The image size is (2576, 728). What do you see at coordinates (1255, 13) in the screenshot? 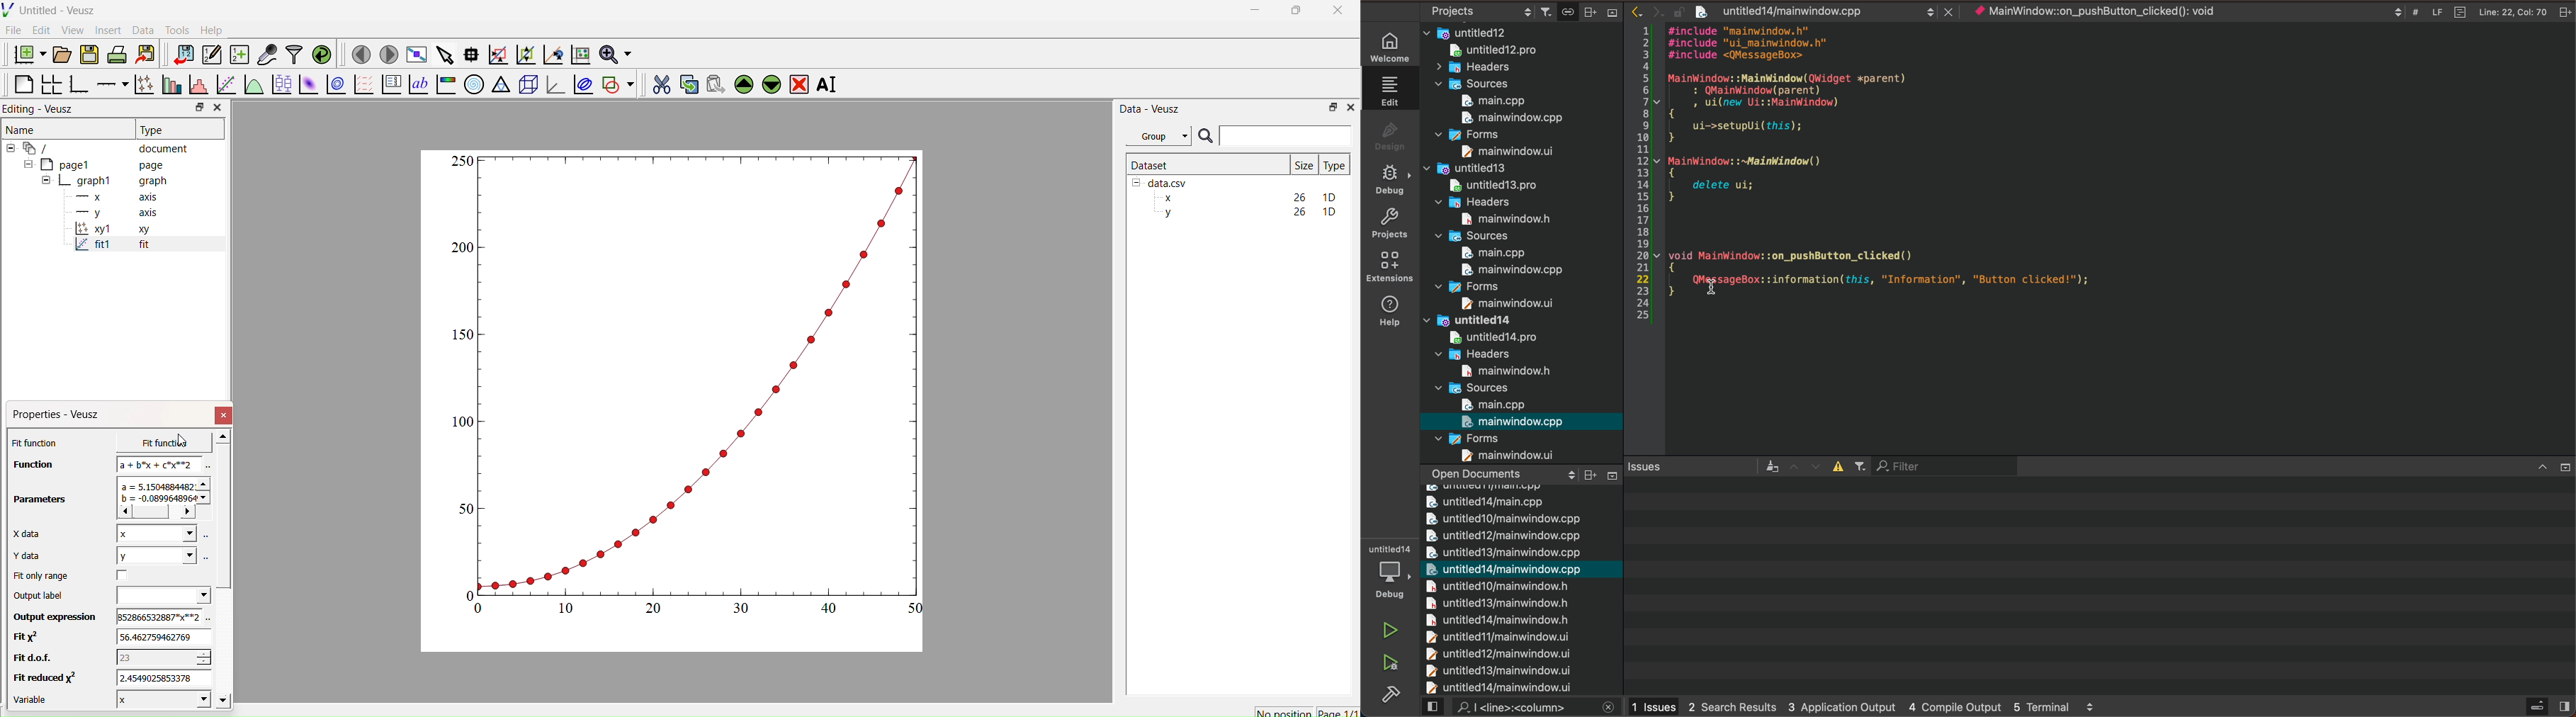
I see `Minimize` at bounding box center [1255, 13].